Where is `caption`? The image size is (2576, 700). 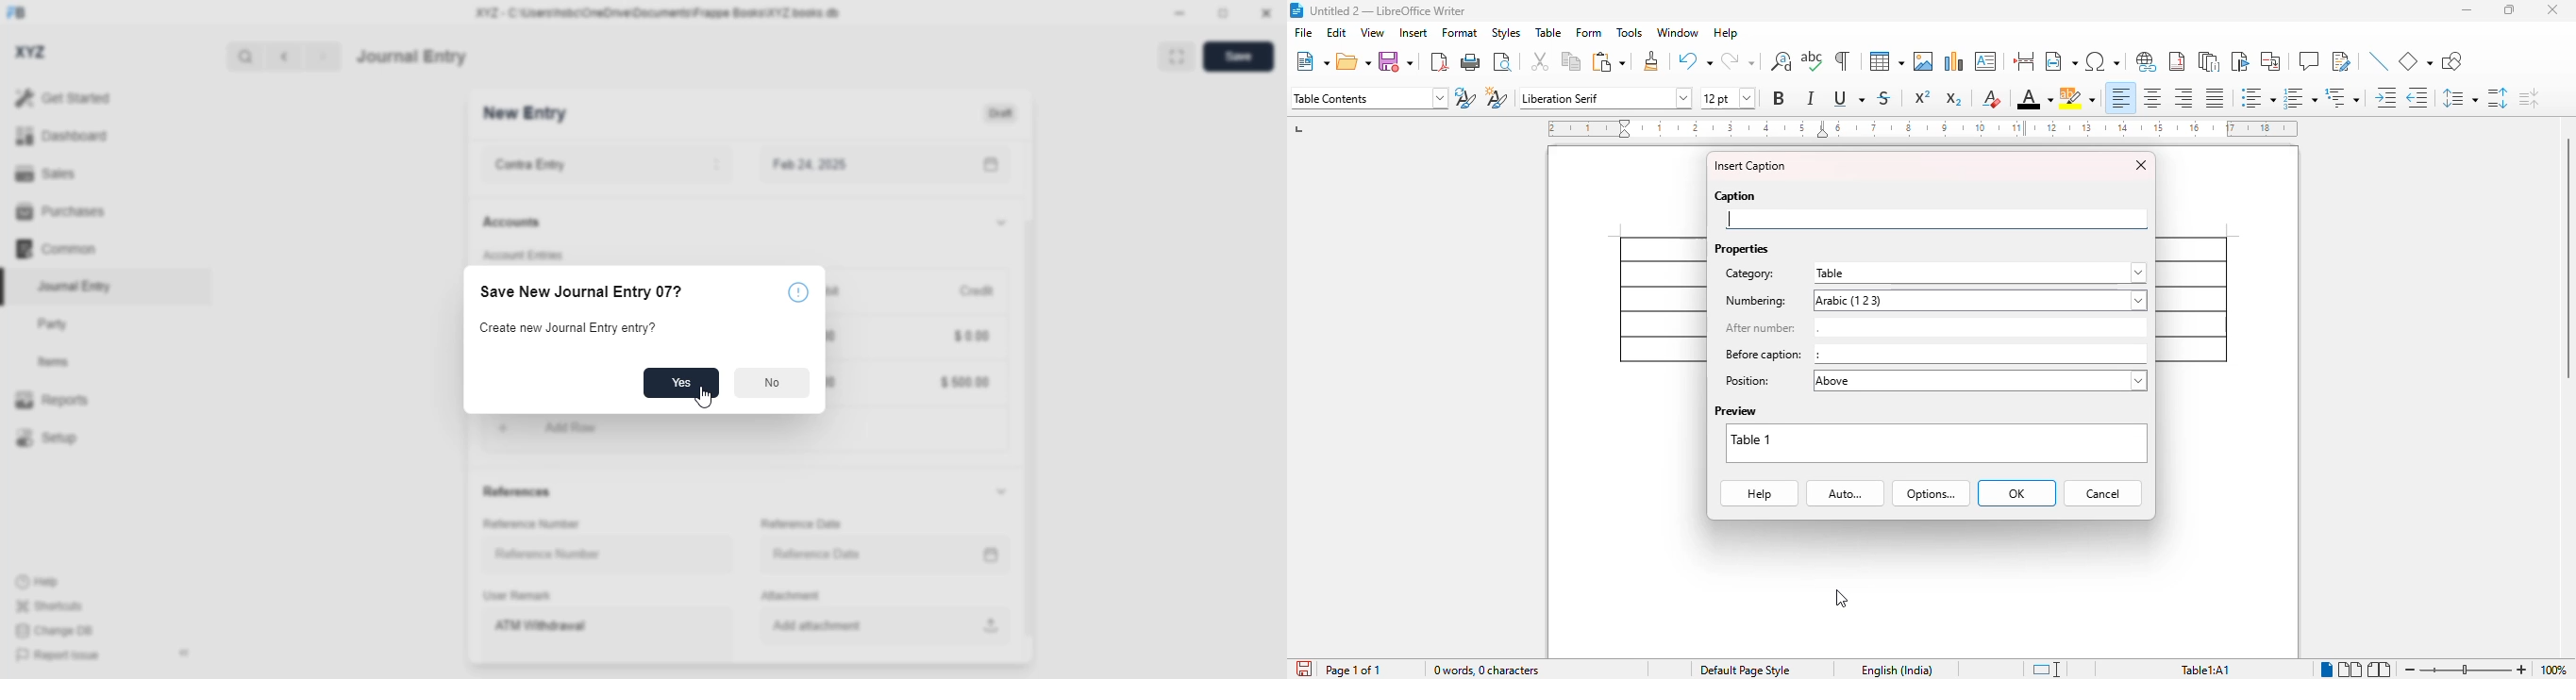 caption is located at coordinates (1736, 196).